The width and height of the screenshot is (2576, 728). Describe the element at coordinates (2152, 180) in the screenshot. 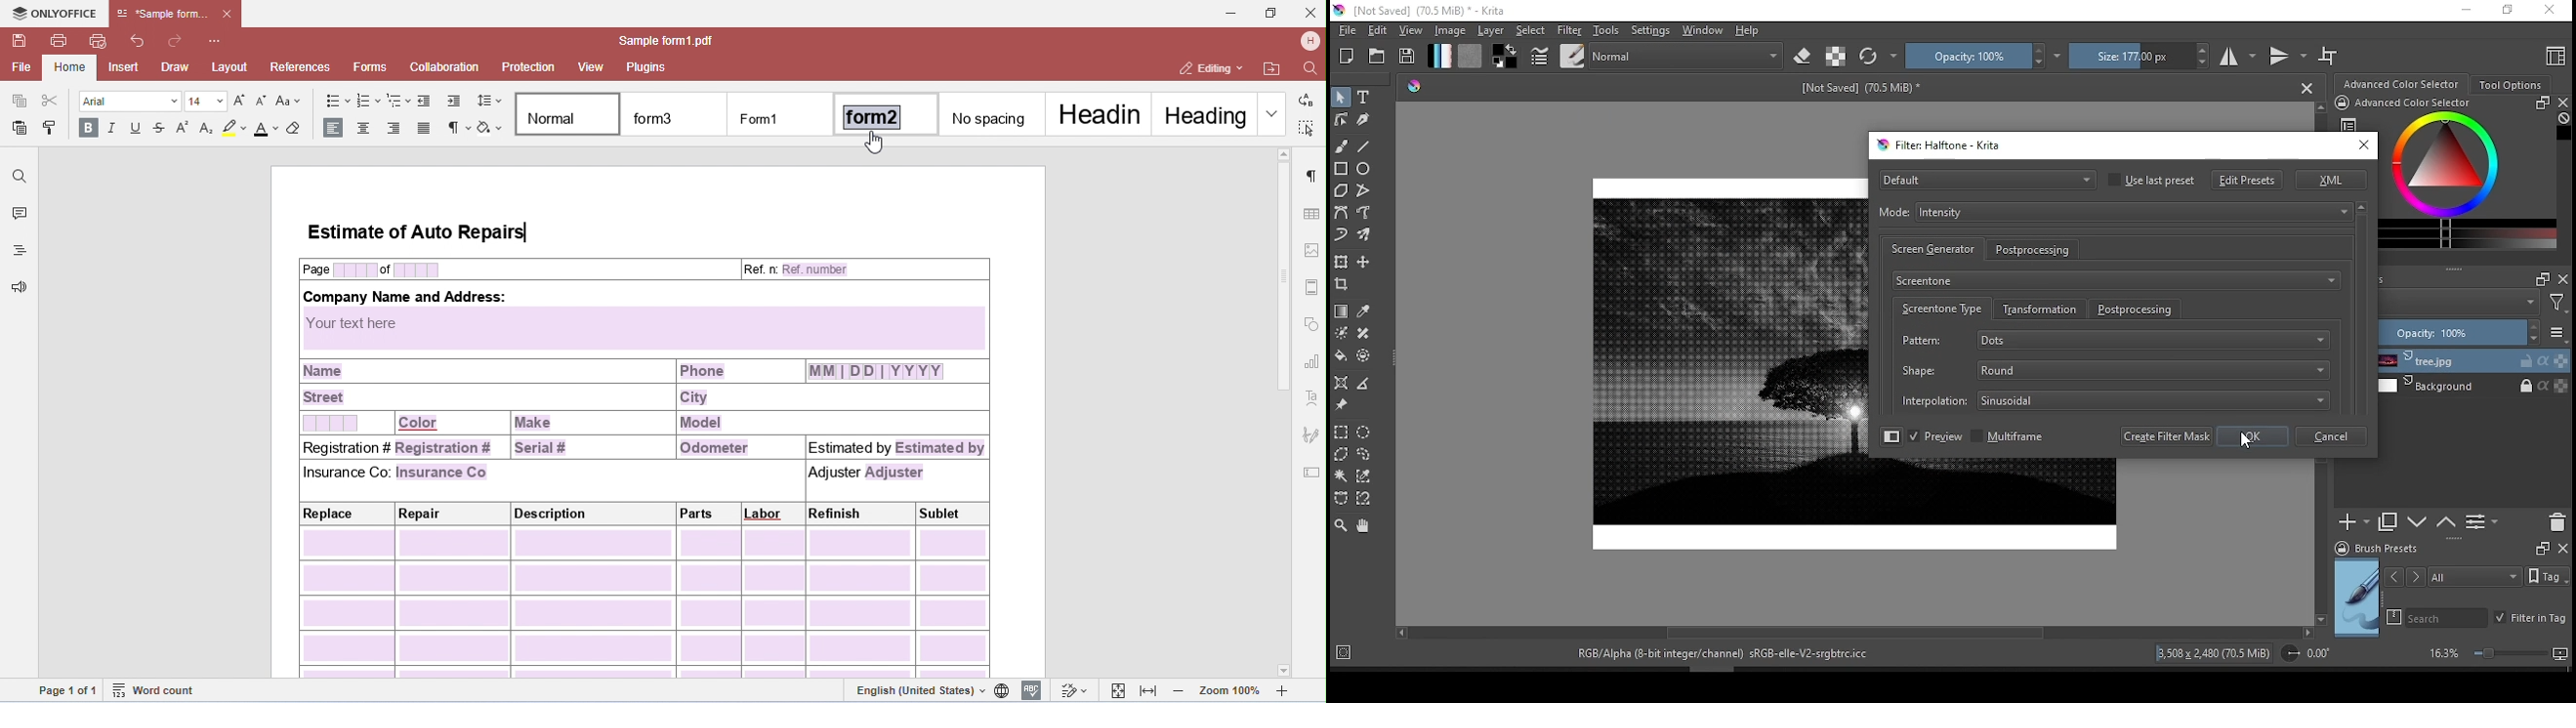

I see `checkbox: use last preset` at that location.